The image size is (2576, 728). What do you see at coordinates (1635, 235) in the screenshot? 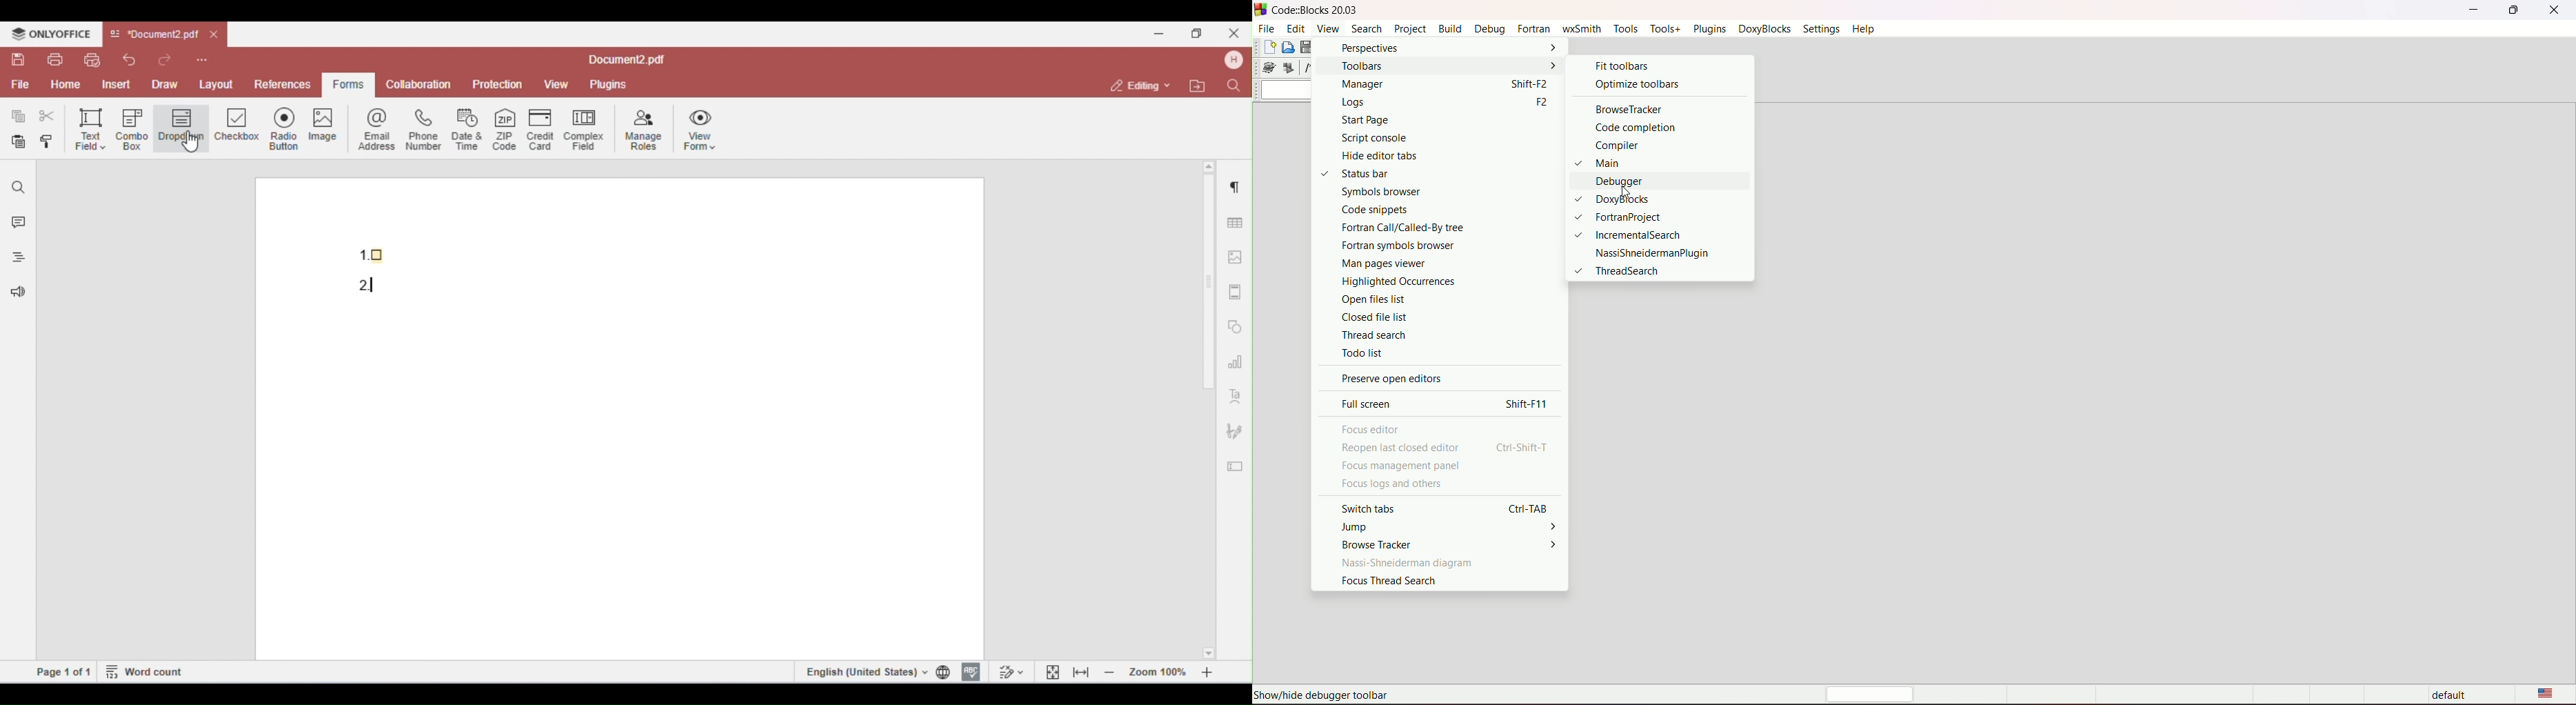
I see `incremental search` at bounding box center [1635, 235].